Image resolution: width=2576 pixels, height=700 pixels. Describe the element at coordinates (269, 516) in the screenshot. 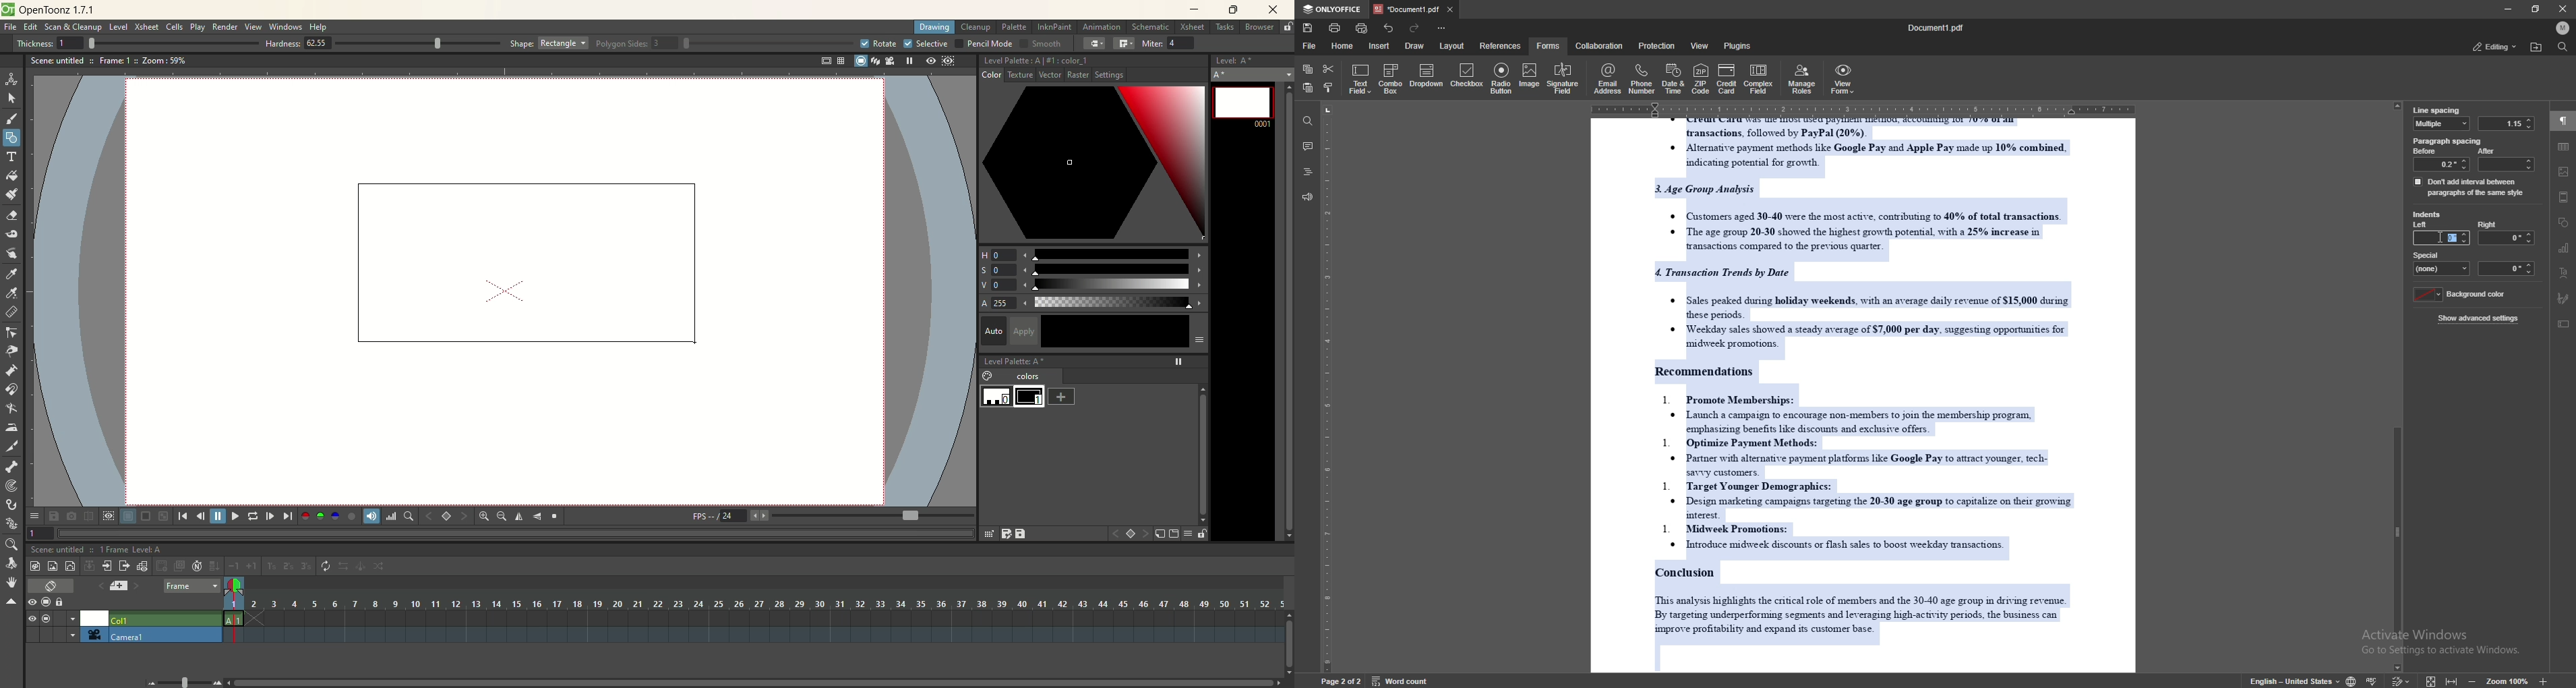

I see `next frame` at that location.